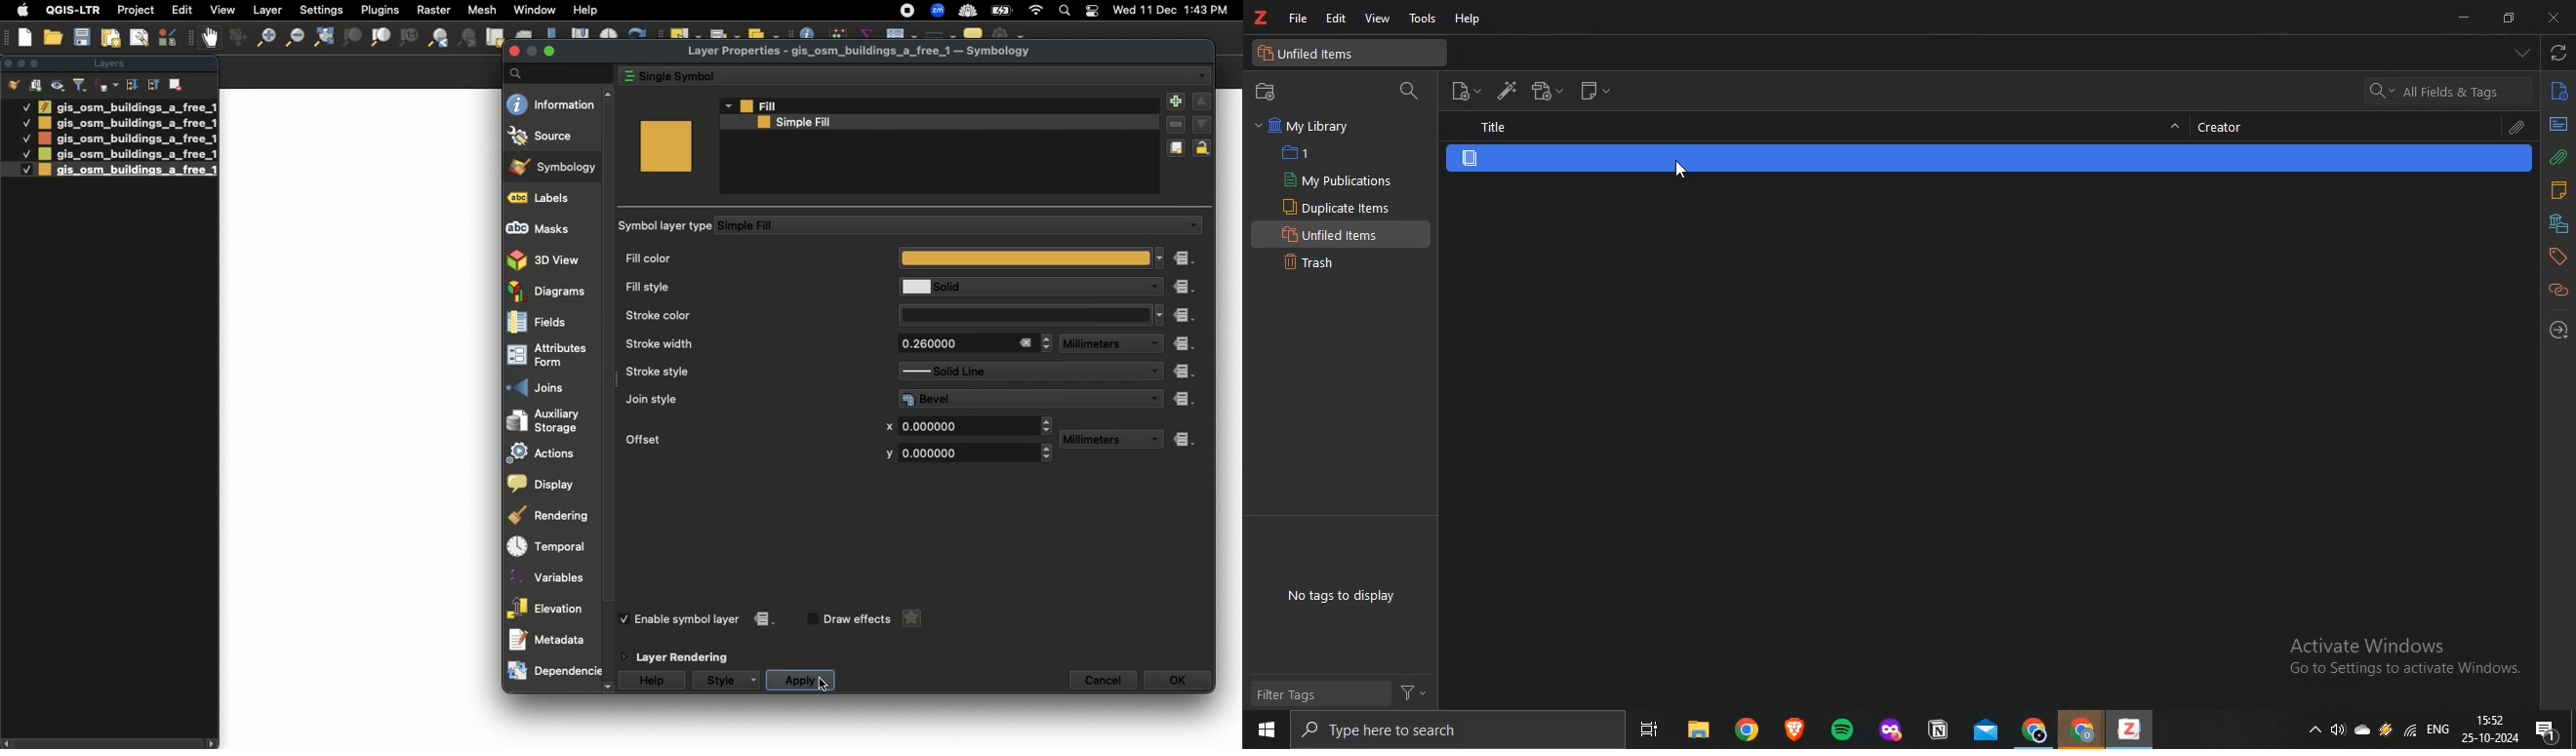 This screenshot has width=2576, height=756. Describe the element at coordinates (552, 547) in the screenshot. I see `Temporal` at that location.